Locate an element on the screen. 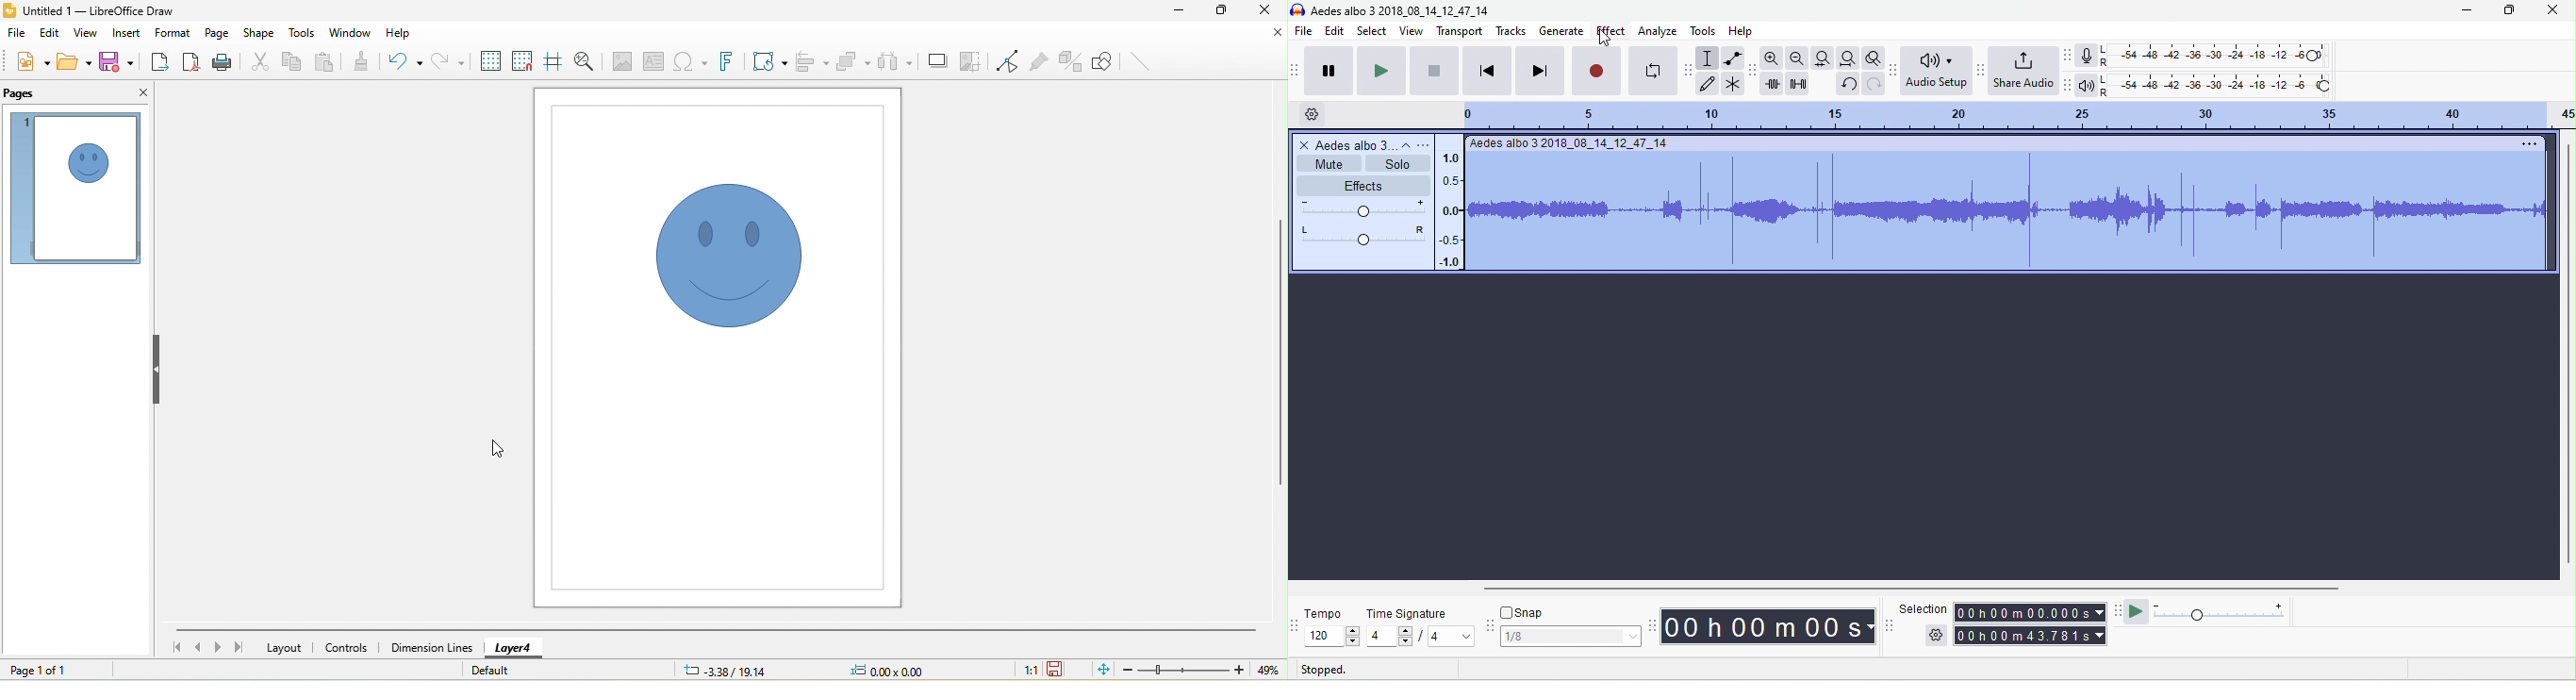  close is located at coordinates (1263, 10).